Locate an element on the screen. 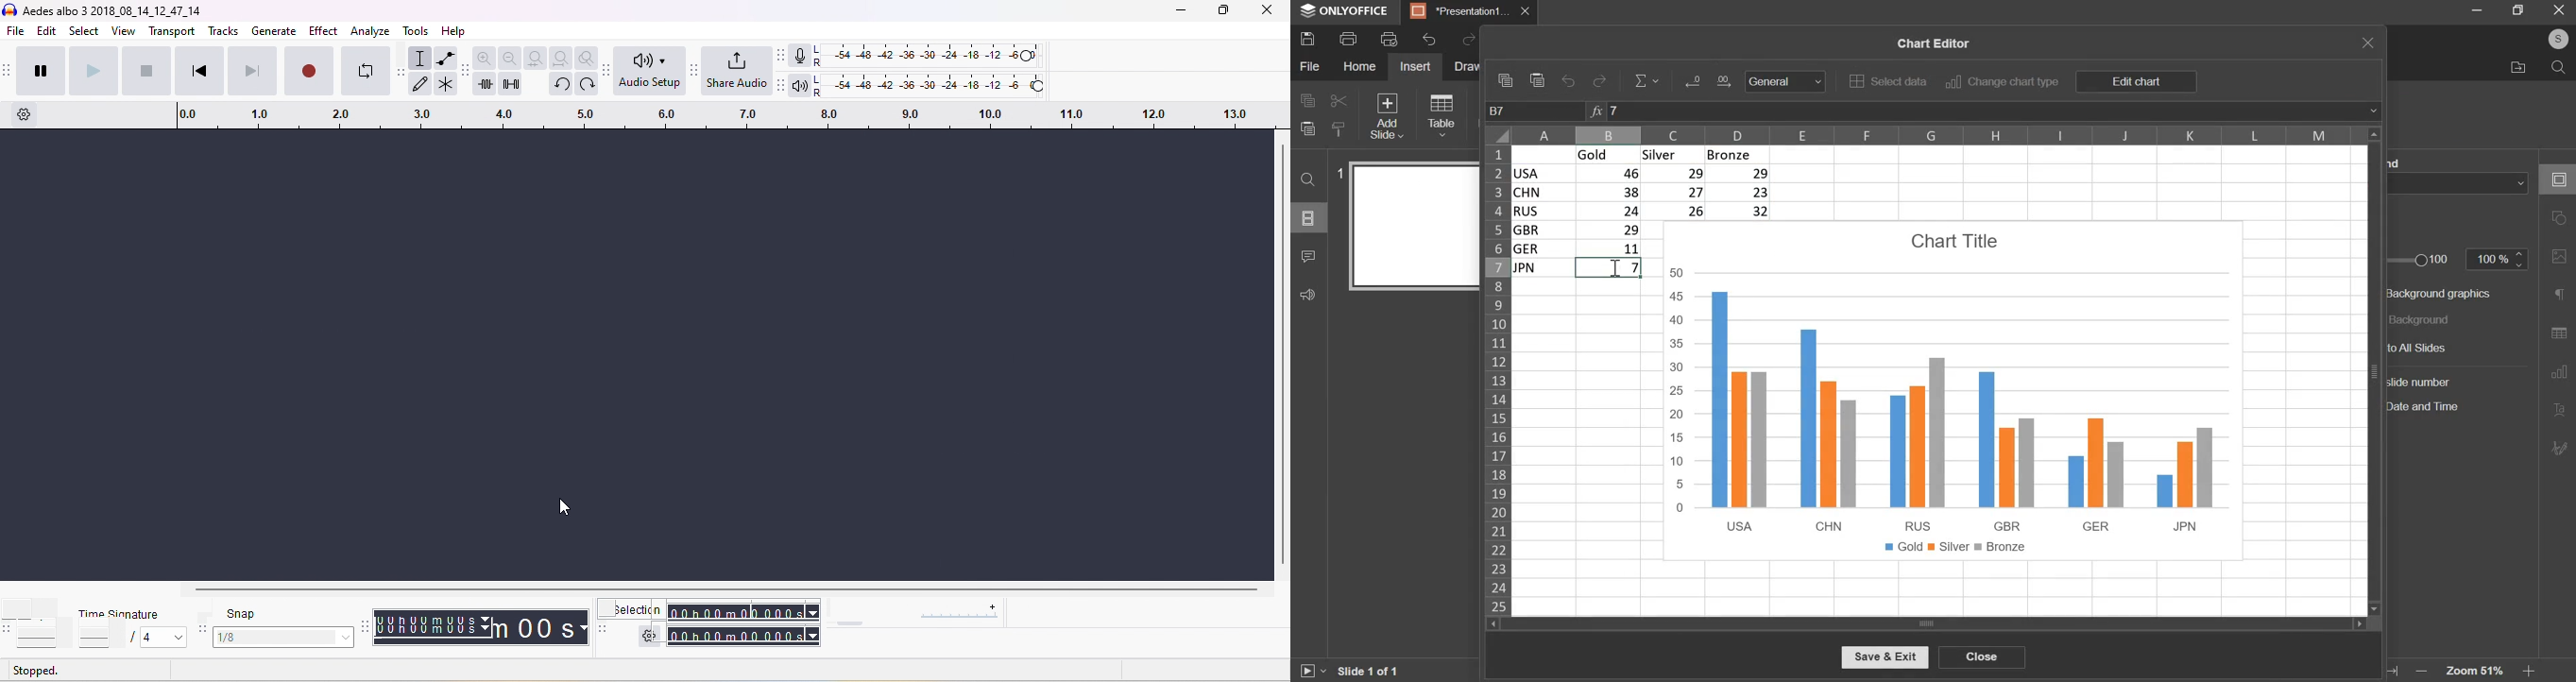 The height and width of the screenshot is (700, 2576). chart editor is located at coordinates (1931, 41).